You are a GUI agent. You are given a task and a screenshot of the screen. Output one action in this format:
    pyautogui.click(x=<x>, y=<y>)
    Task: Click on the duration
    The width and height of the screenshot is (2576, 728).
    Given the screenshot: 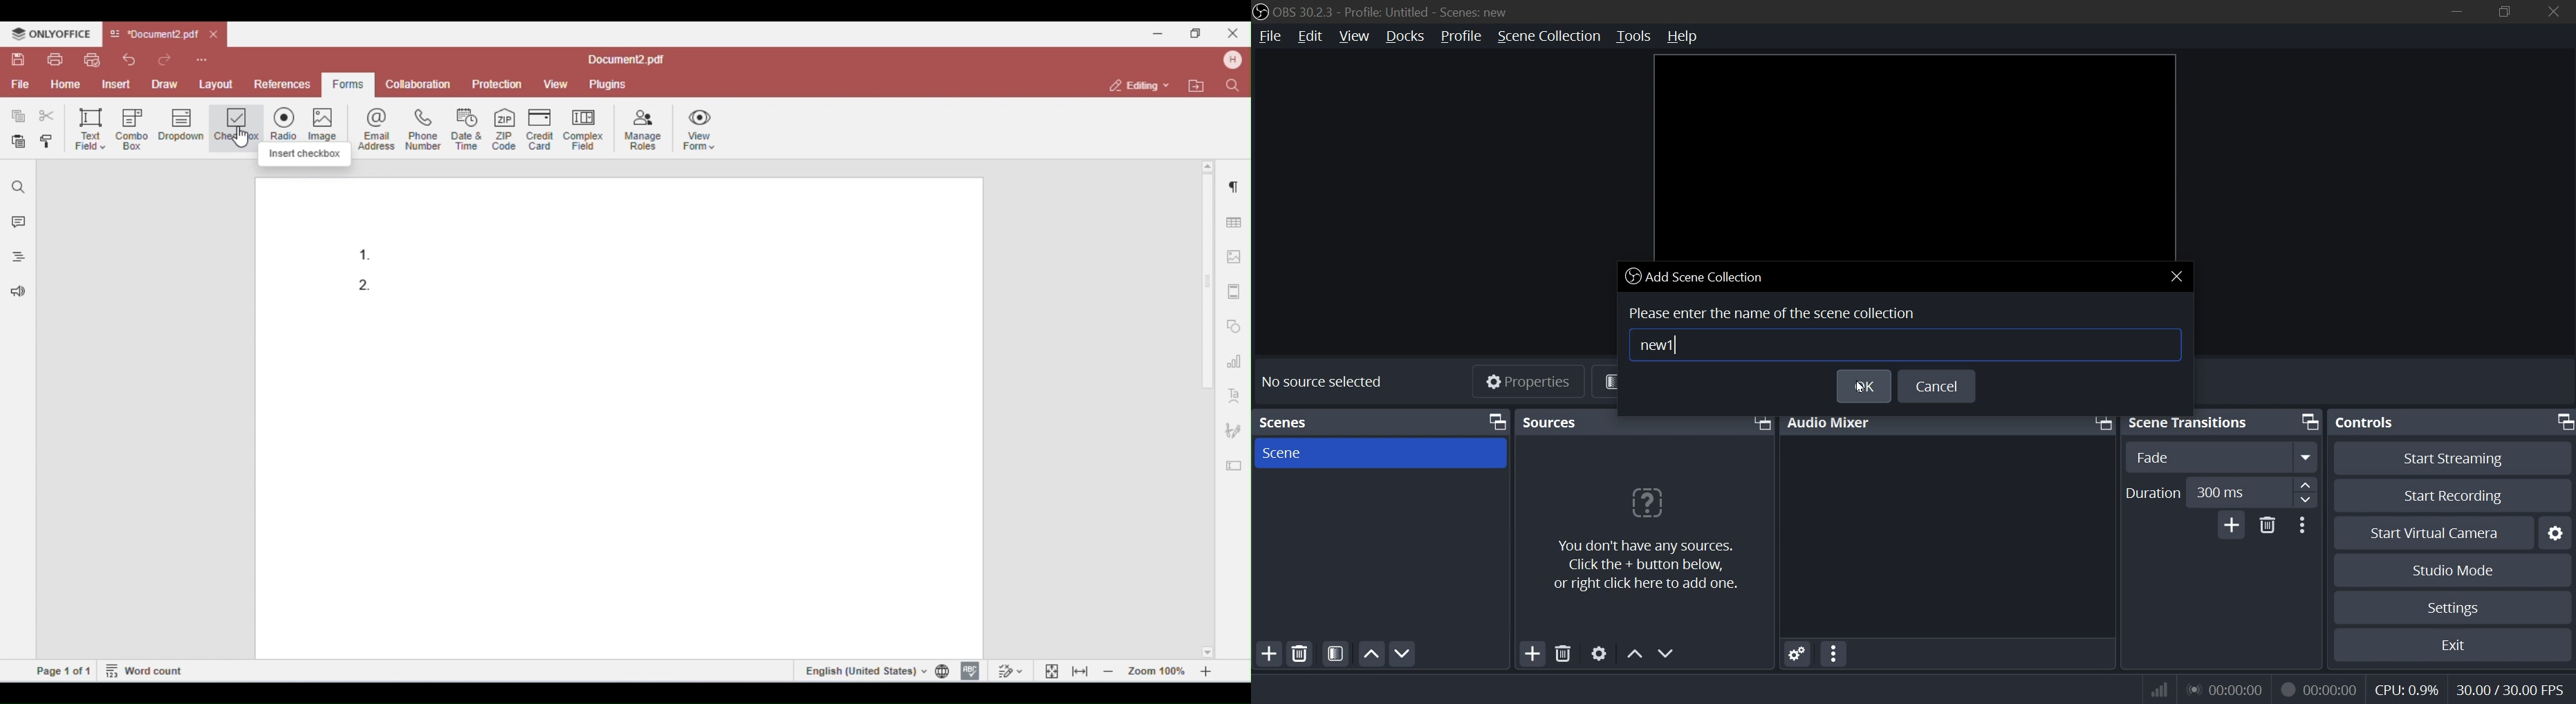 What is the action you would take?
    pyautogui.click(x=2154, y=493)
    